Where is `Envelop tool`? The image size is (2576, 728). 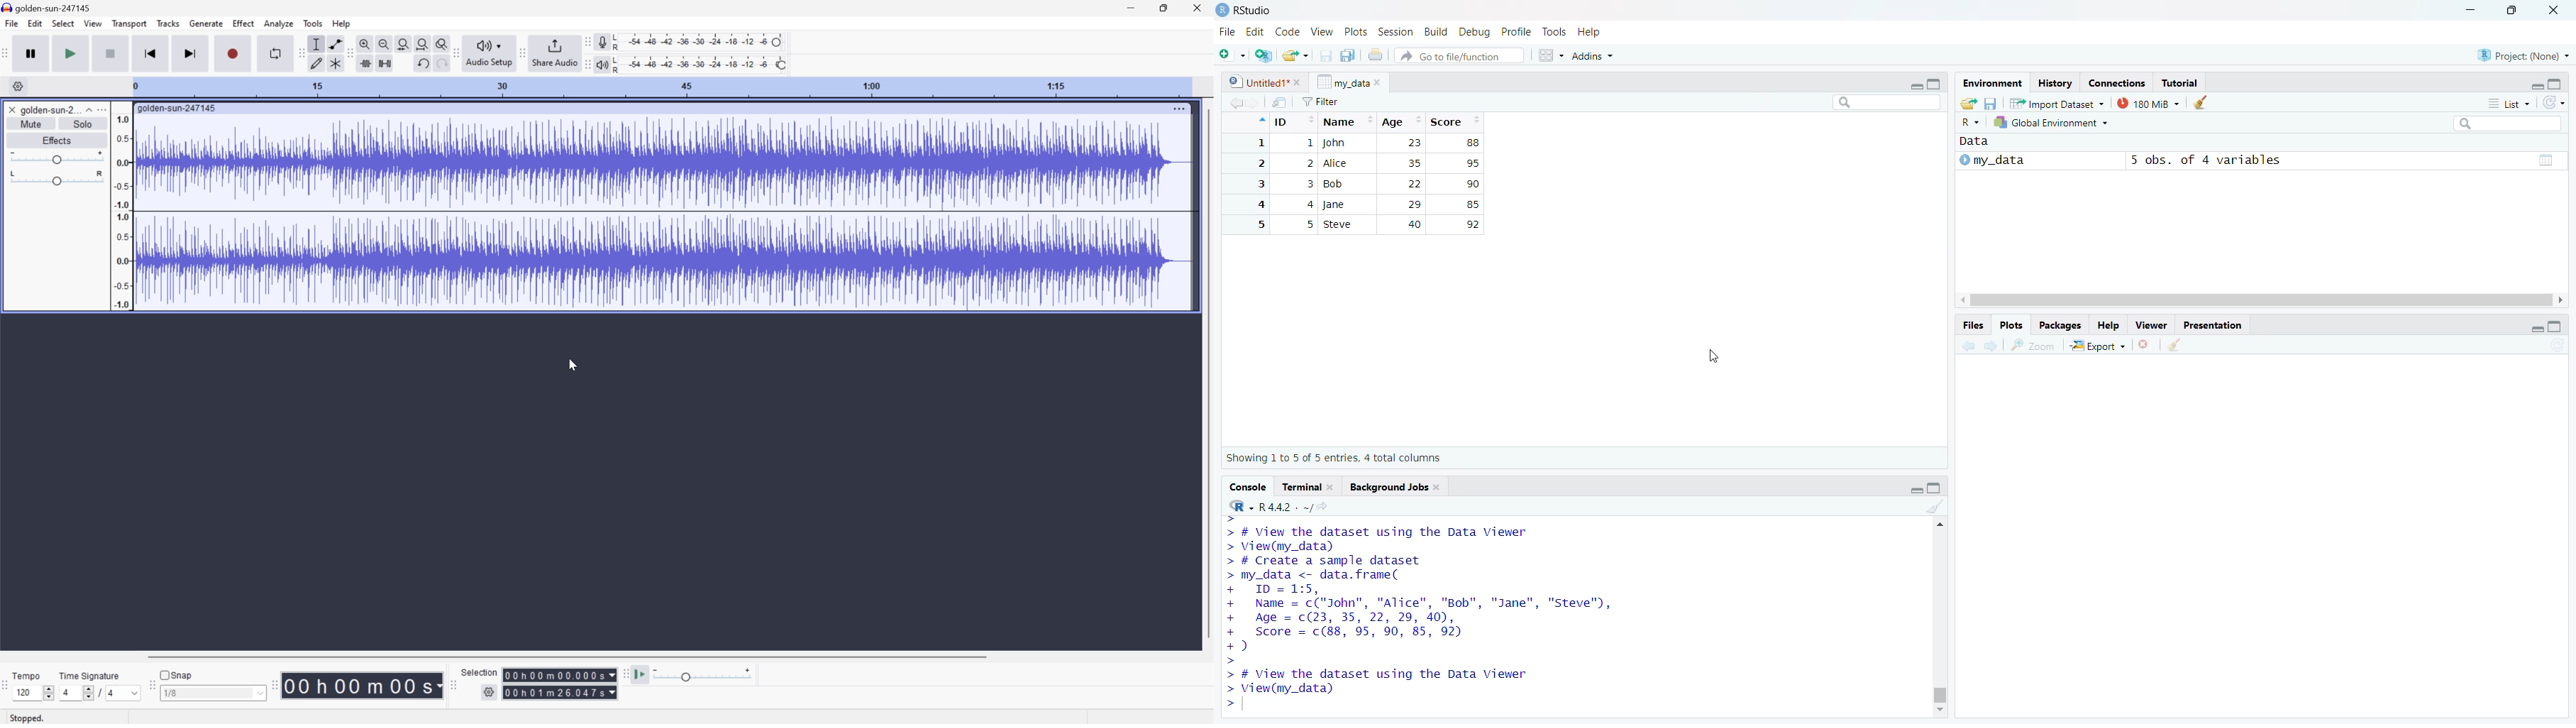 Envelop tool is located at coordinates (333, 44).